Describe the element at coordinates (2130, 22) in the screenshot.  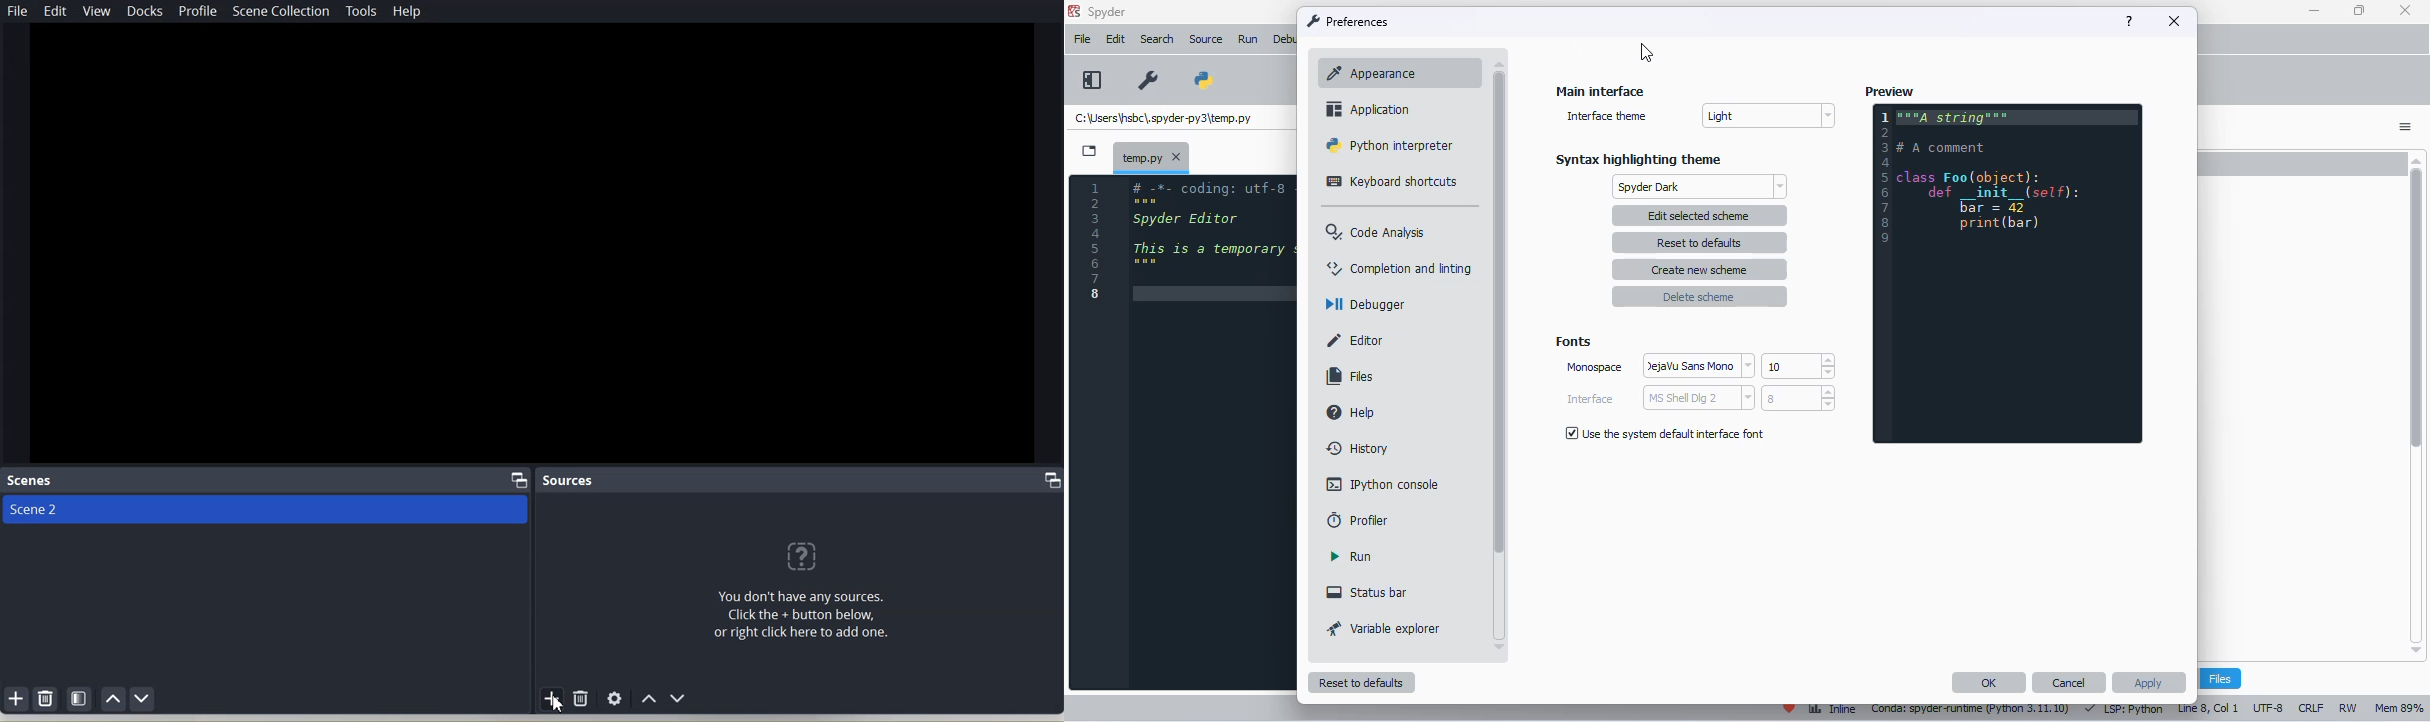
I see `help` at that location.